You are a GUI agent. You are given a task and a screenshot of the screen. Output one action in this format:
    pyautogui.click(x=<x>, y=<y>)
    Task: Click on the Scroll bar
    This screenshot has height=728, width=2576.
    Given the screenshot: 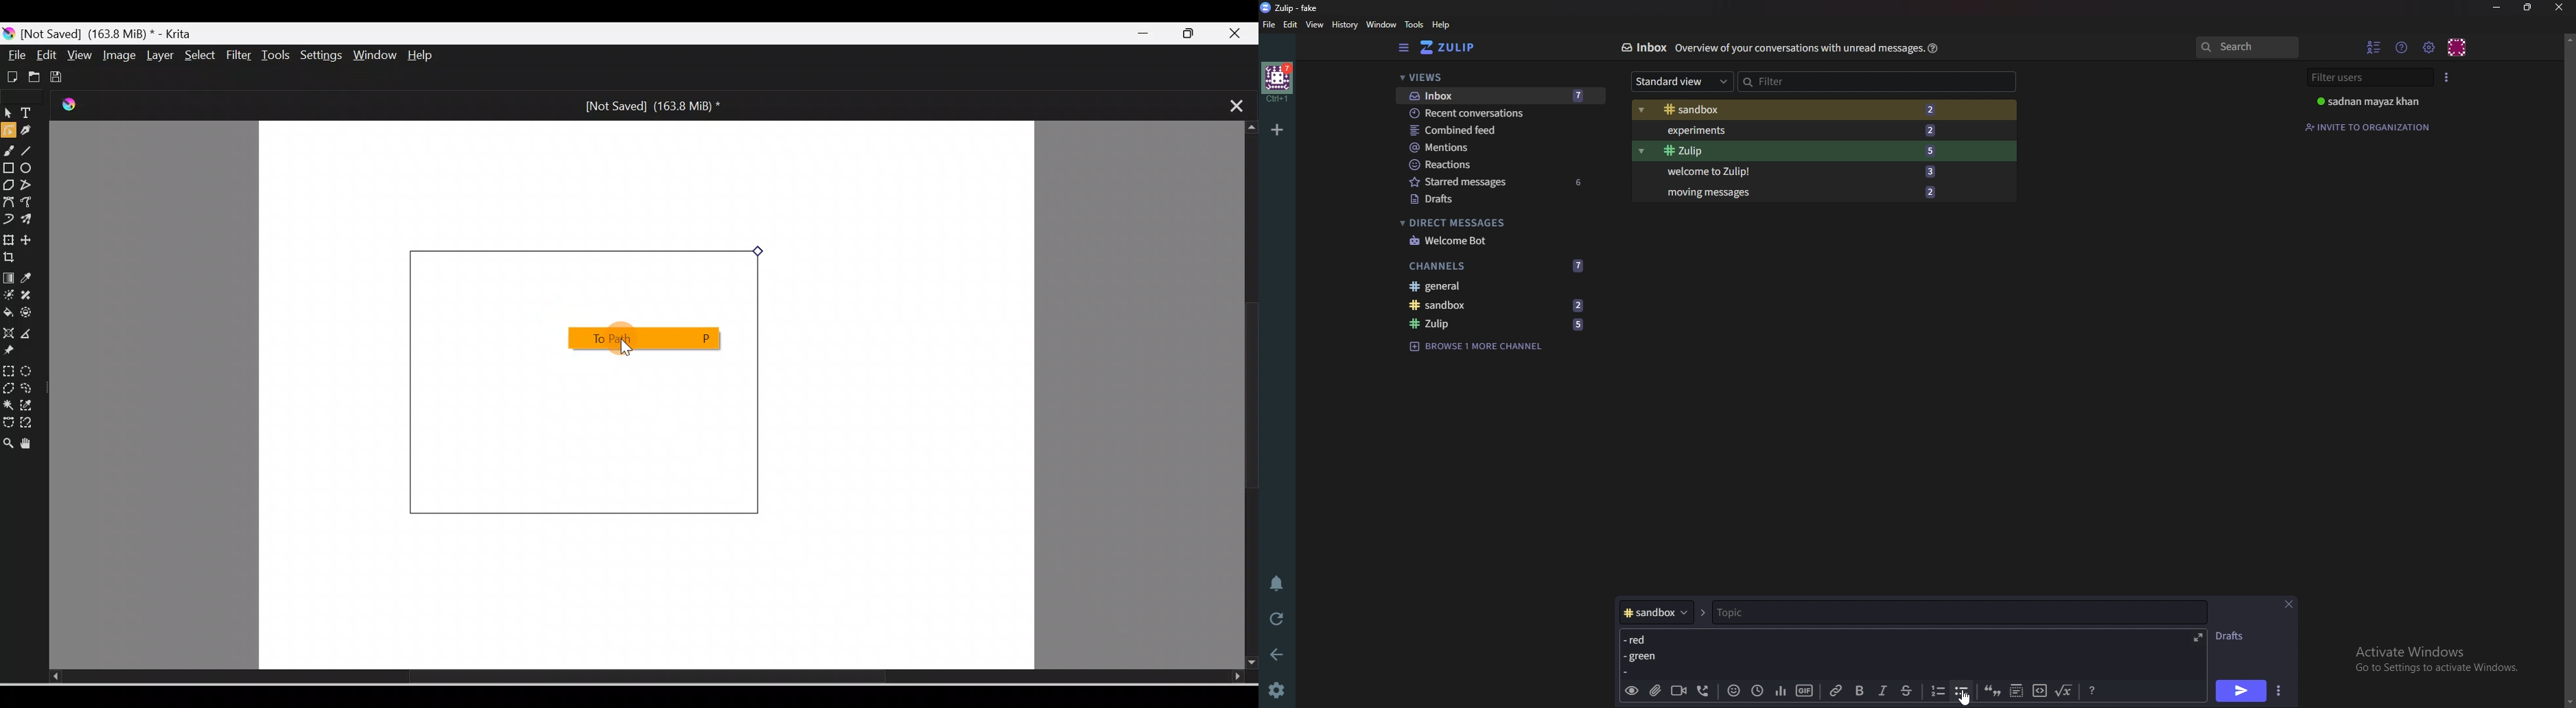 What is the action you would take?
    pyautogui.click(x=2568, y=370)
    